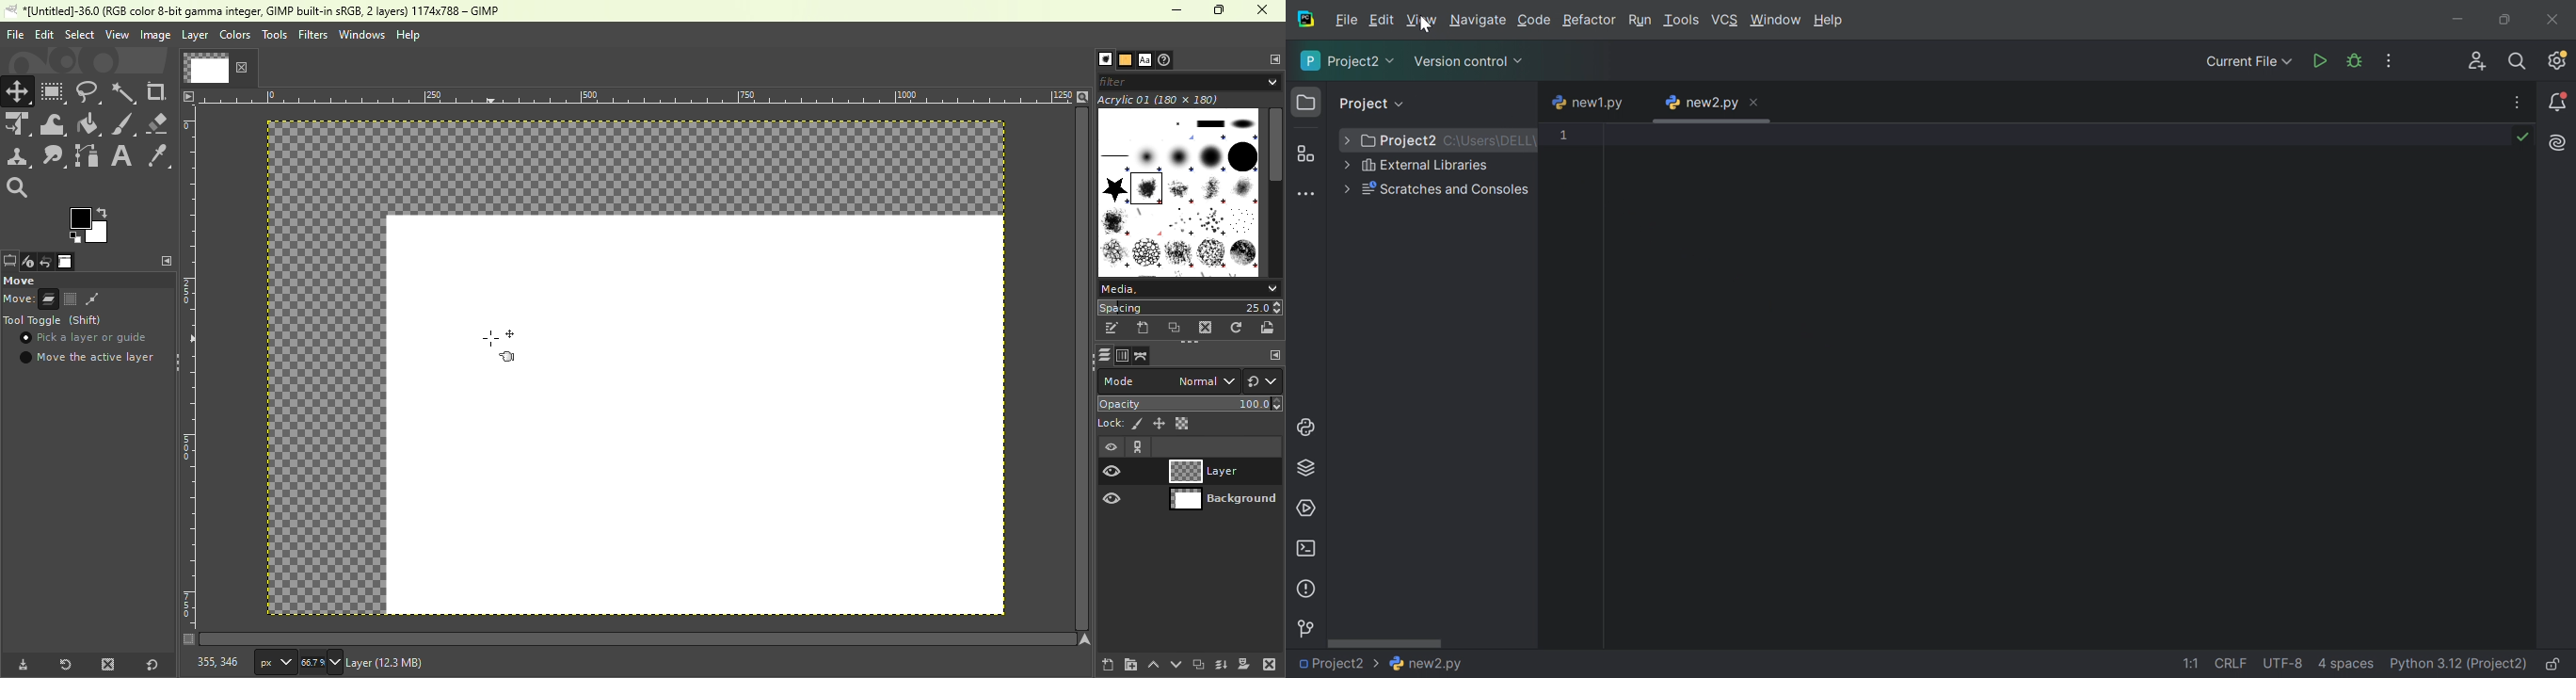 Image resolution: width=2576 pixels, height=700 pixels. Describe the element at coordinates (1641, 22) in the screenshot. I see `Run` at that location.